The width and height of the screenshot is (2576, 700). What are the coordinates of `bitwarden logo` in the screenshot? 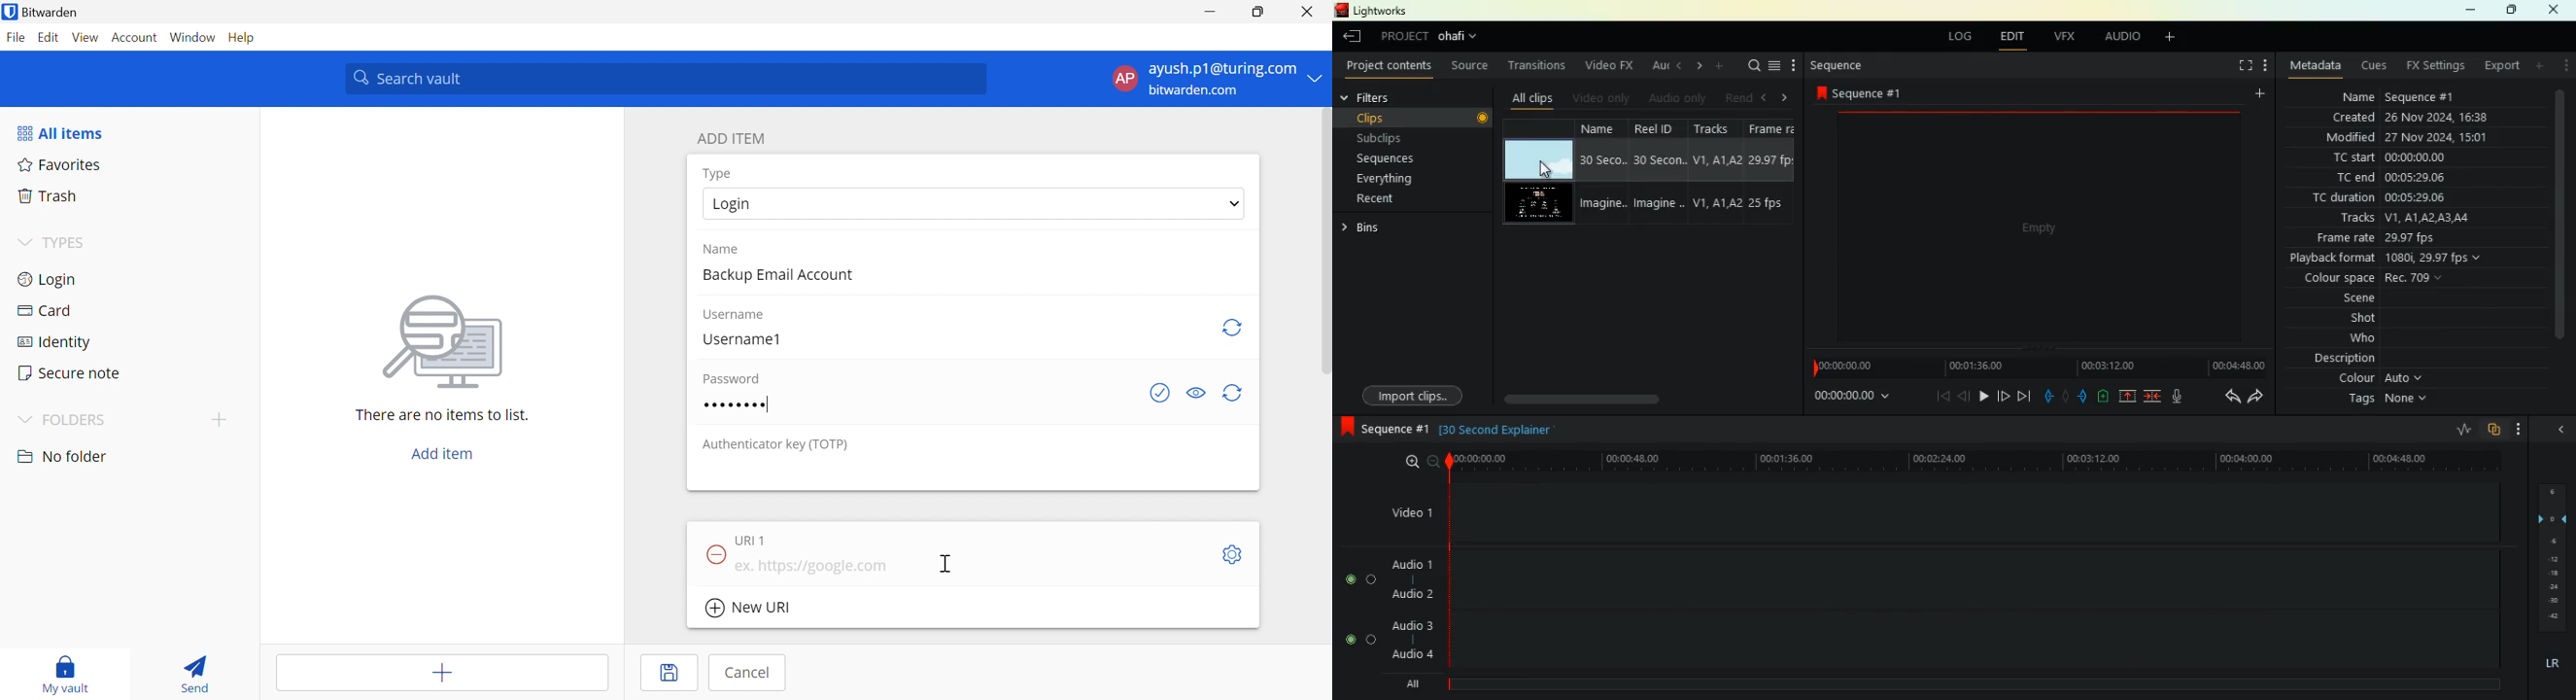 It's located at (10, 12).